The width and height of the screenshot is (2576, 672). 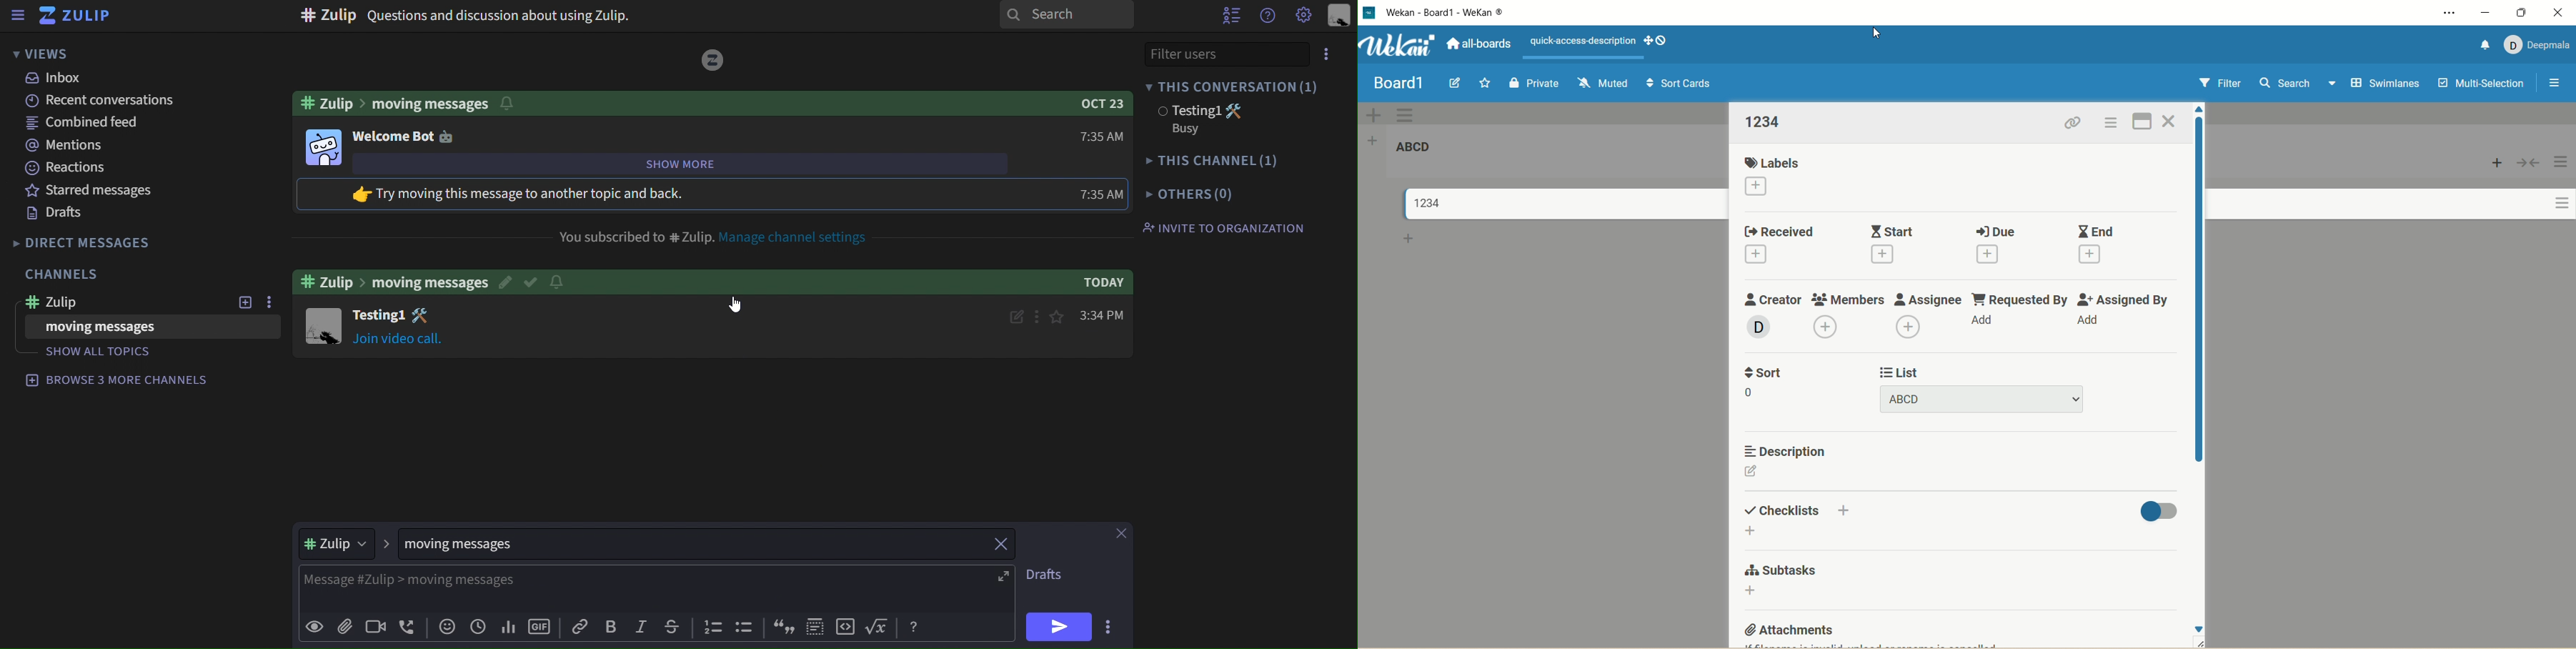 What do you see at coordinates (2113, 123) in the screenshot?
I see `options` at bounding box center [2113, 123].